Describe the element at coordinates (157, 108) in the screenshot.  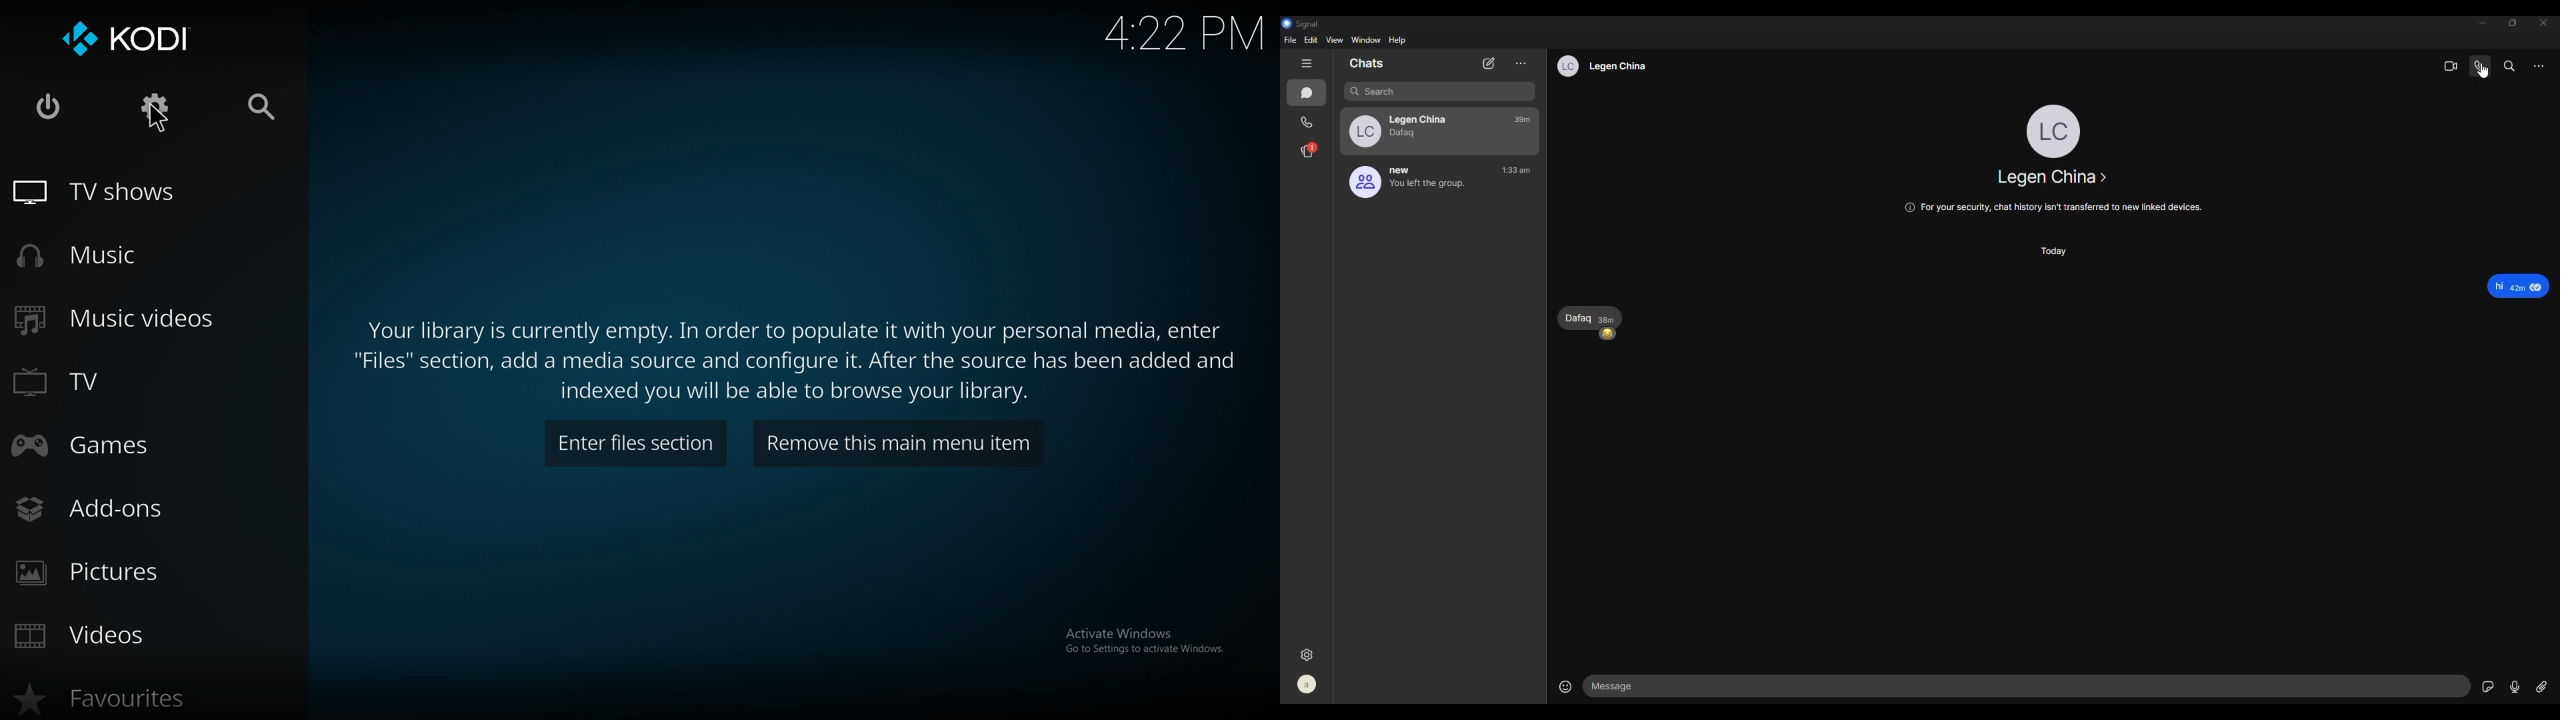
I see `settings` at that location.